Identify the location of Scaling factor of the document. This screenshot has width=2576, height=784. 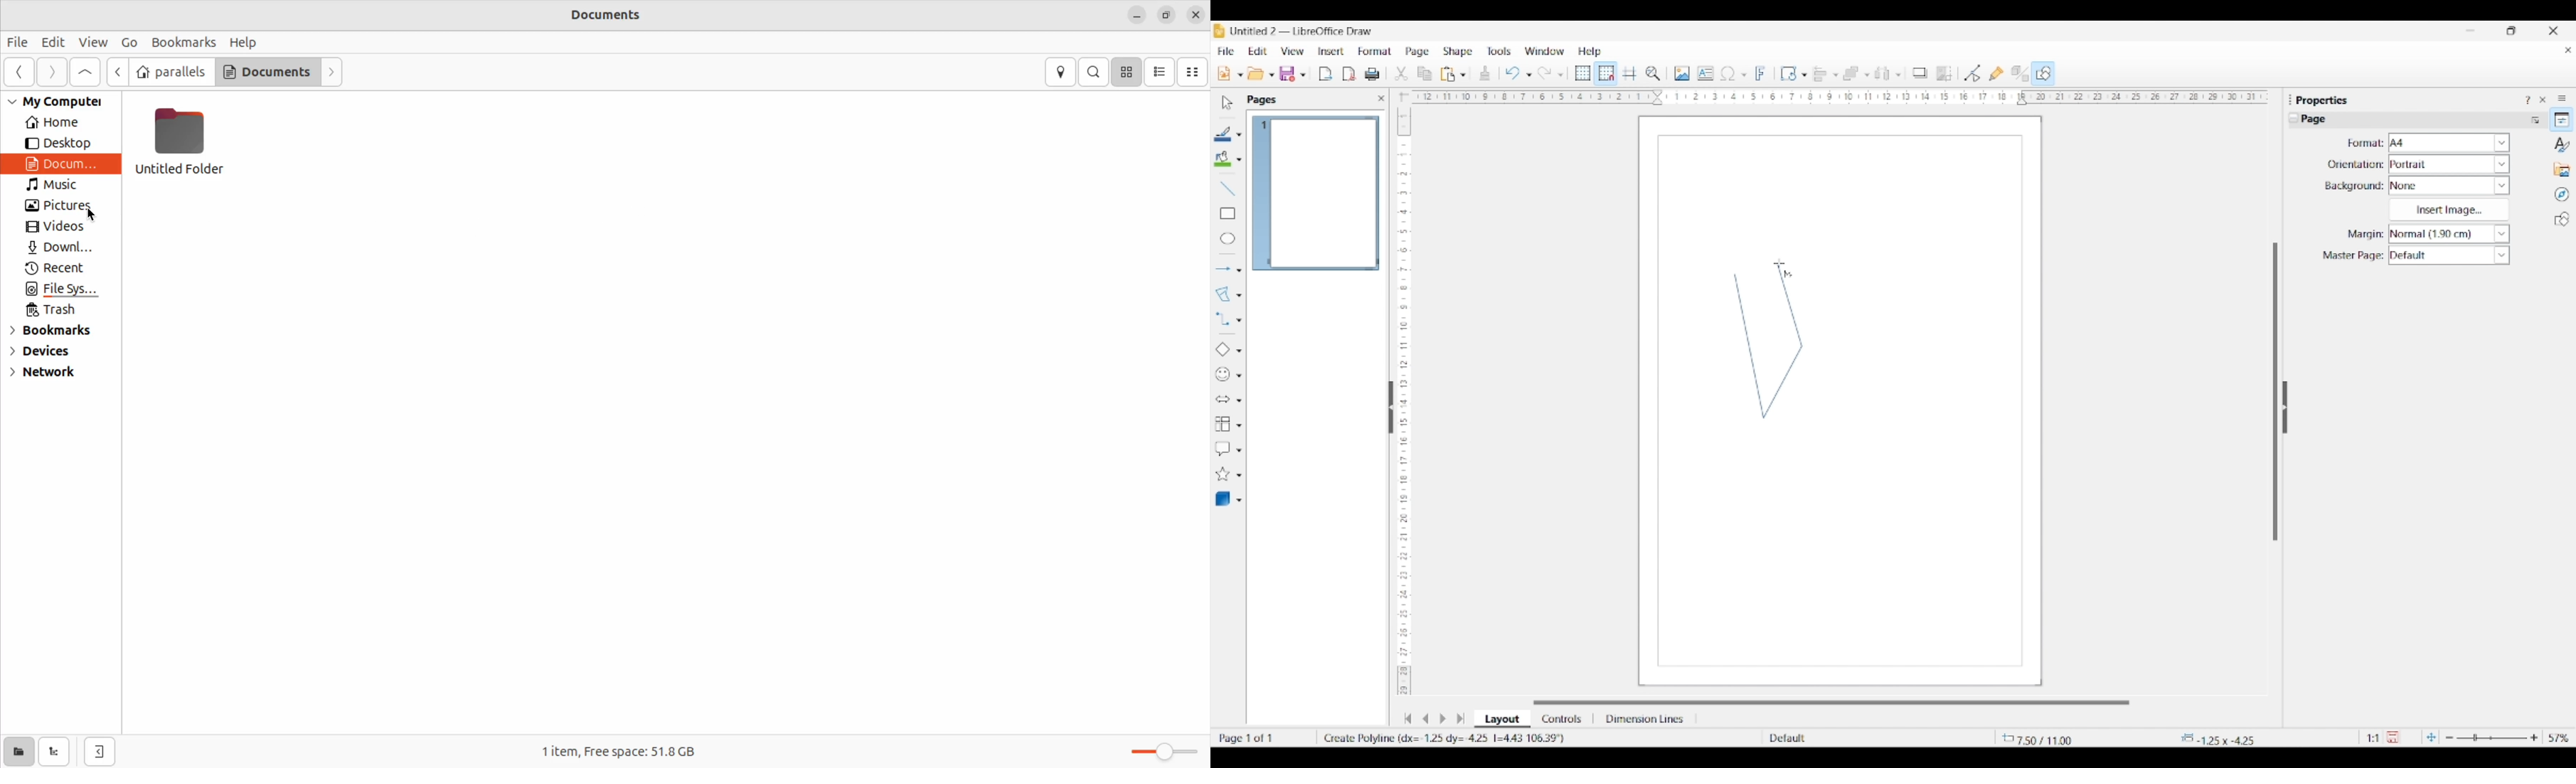
(2373, 738).